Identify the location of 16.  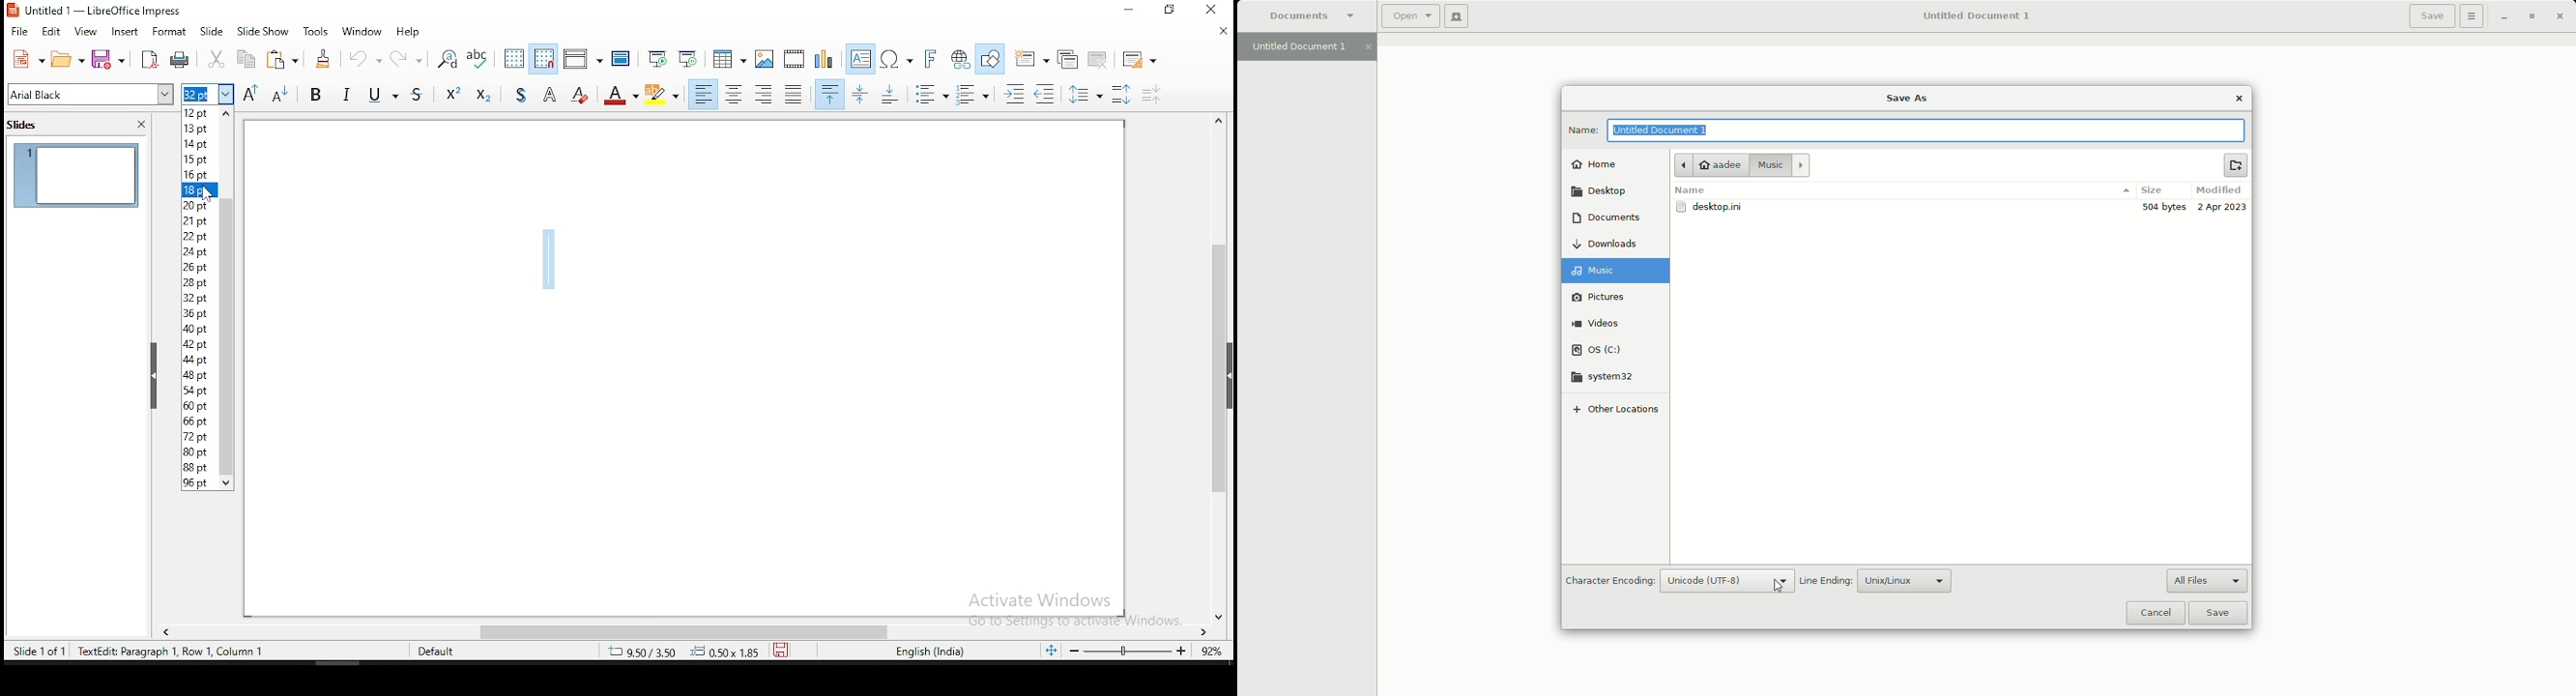
(199, 175).